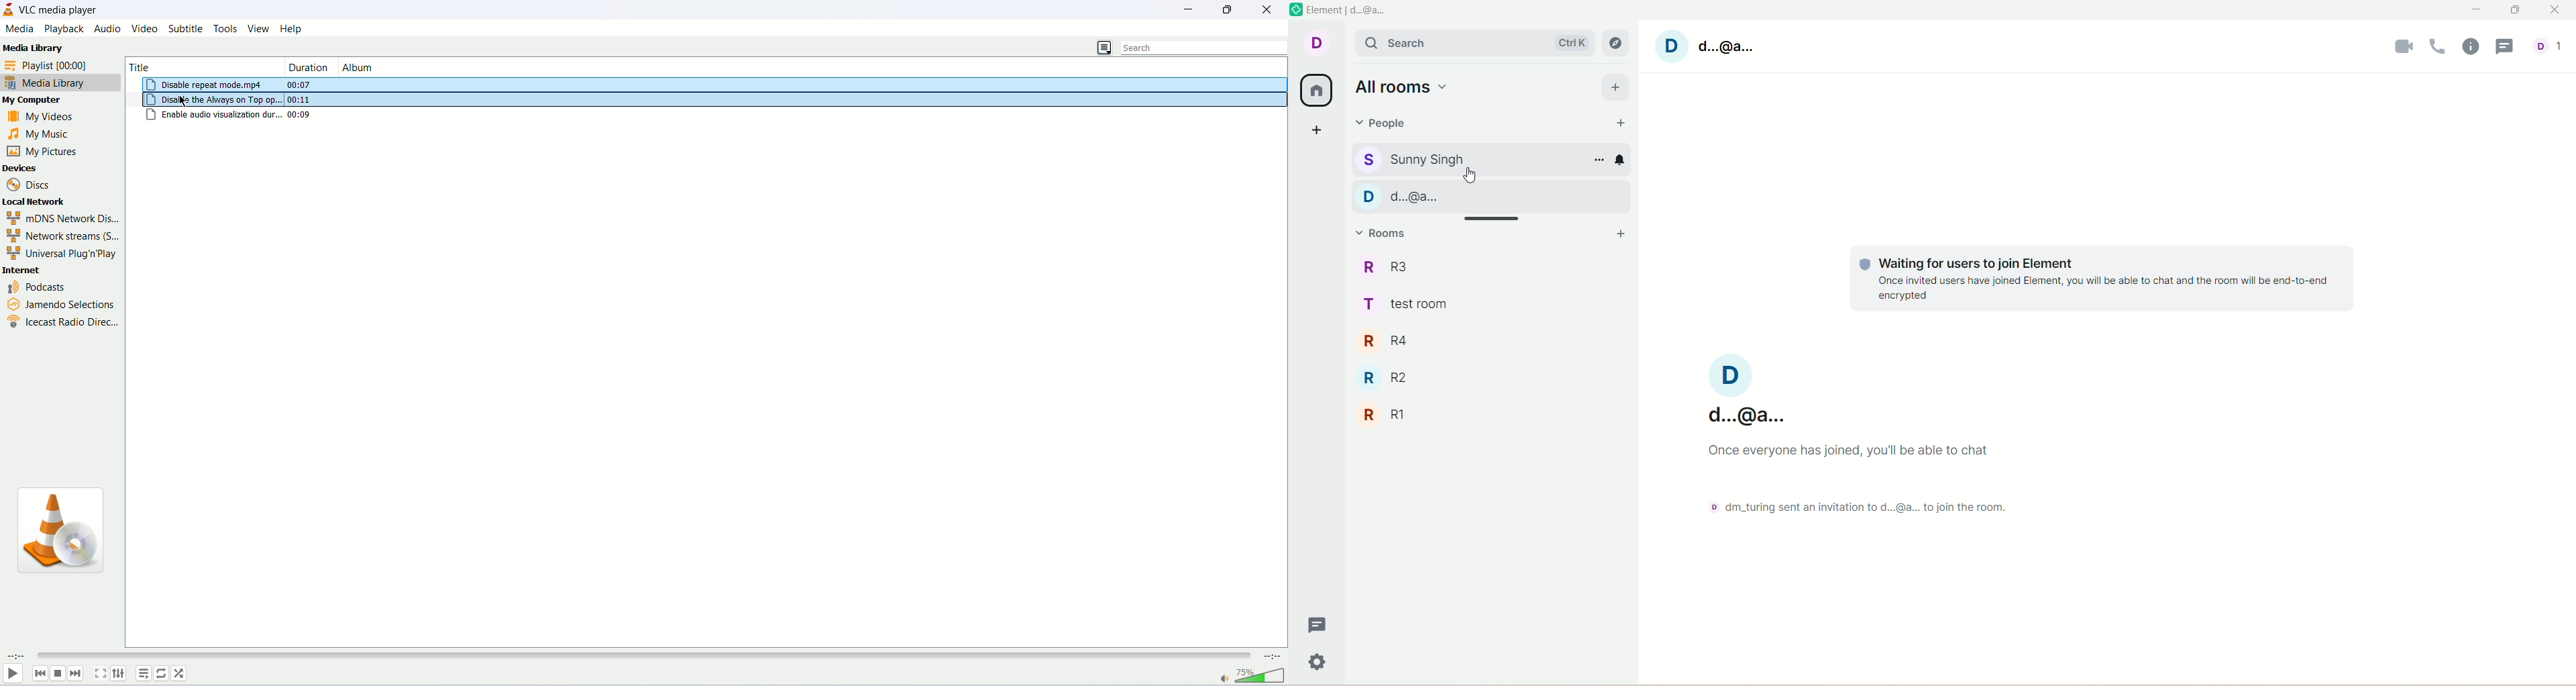 The width and height of the screenshot is (2576, 700). What do you see at coordinates (1317, 624) in the screenshot?
I see `threads` at bounding box center [1317, 624].